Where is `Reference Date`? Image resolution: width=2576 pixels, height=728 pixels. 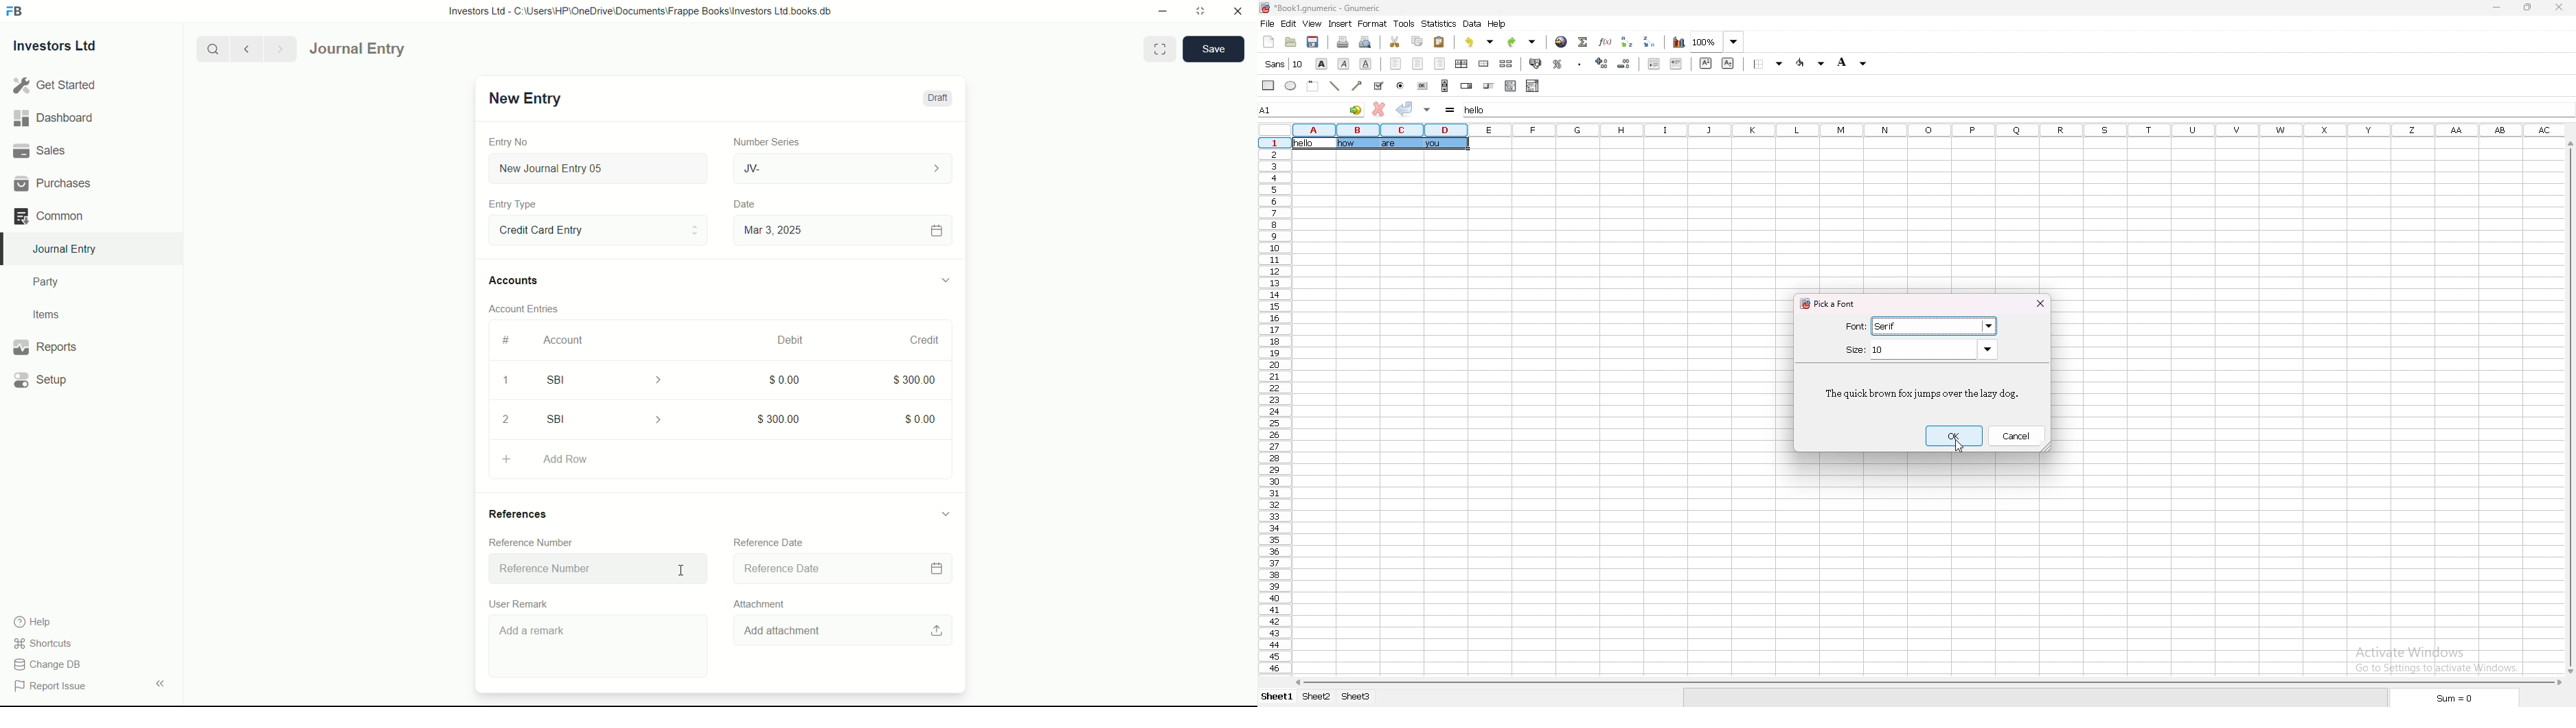
Reference Date is located at coordinates (838, 570).